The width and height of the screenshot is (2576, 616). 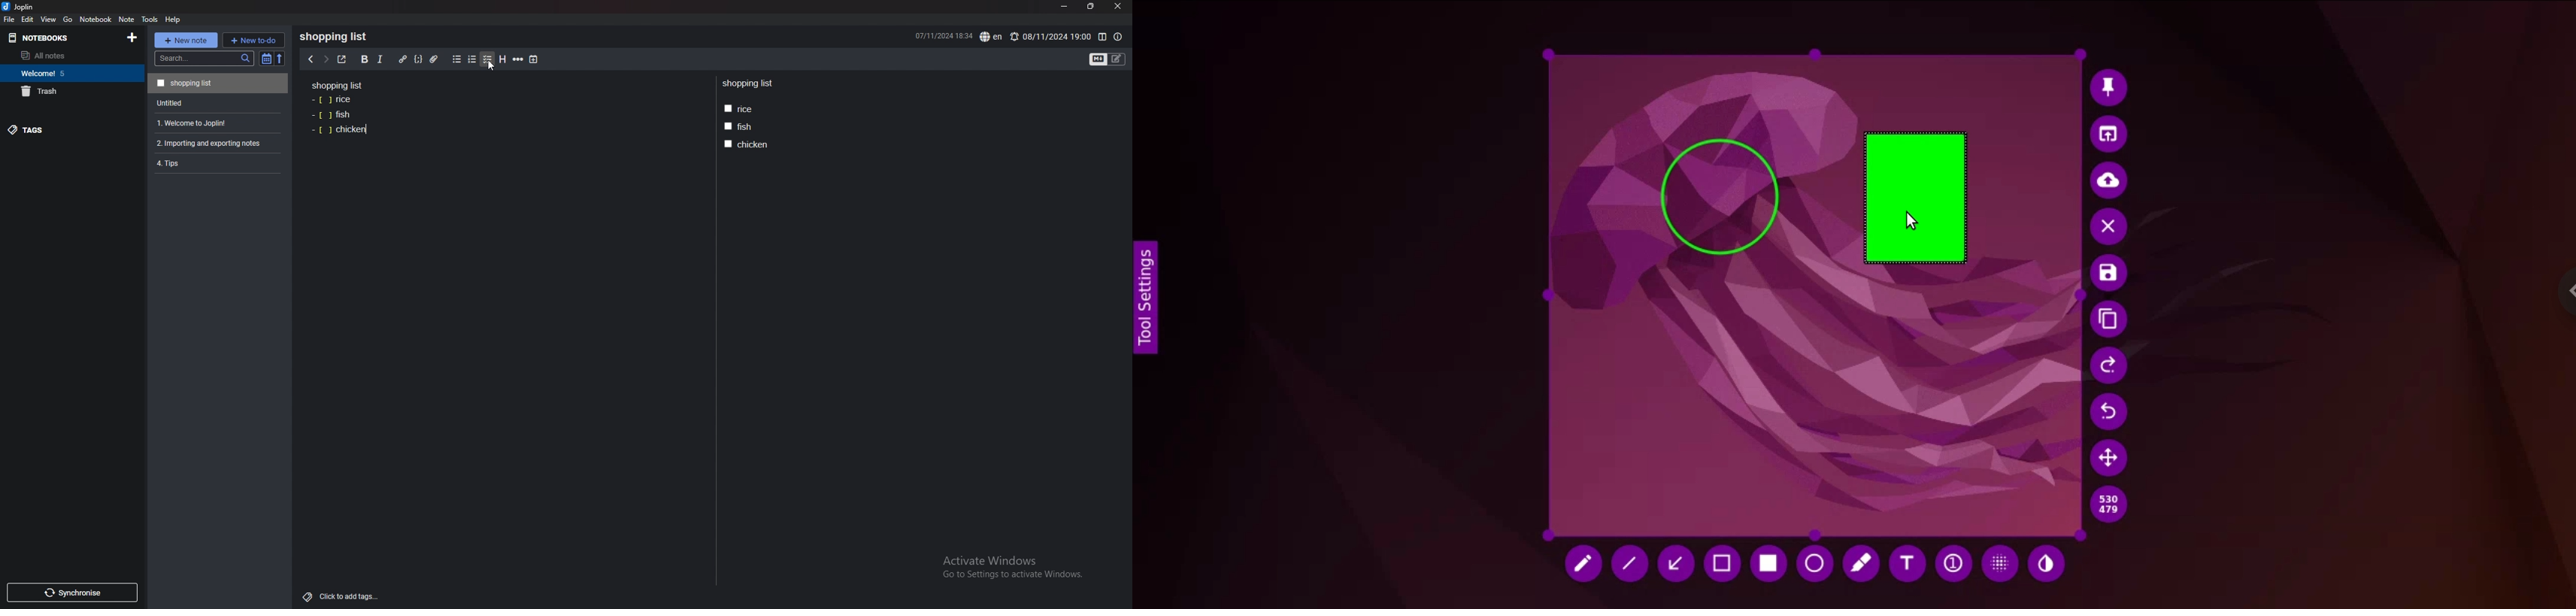 What do you see at coordinates (340, 130) in the screenshot?
I see `Chicken` at bounding box center [340, 130].